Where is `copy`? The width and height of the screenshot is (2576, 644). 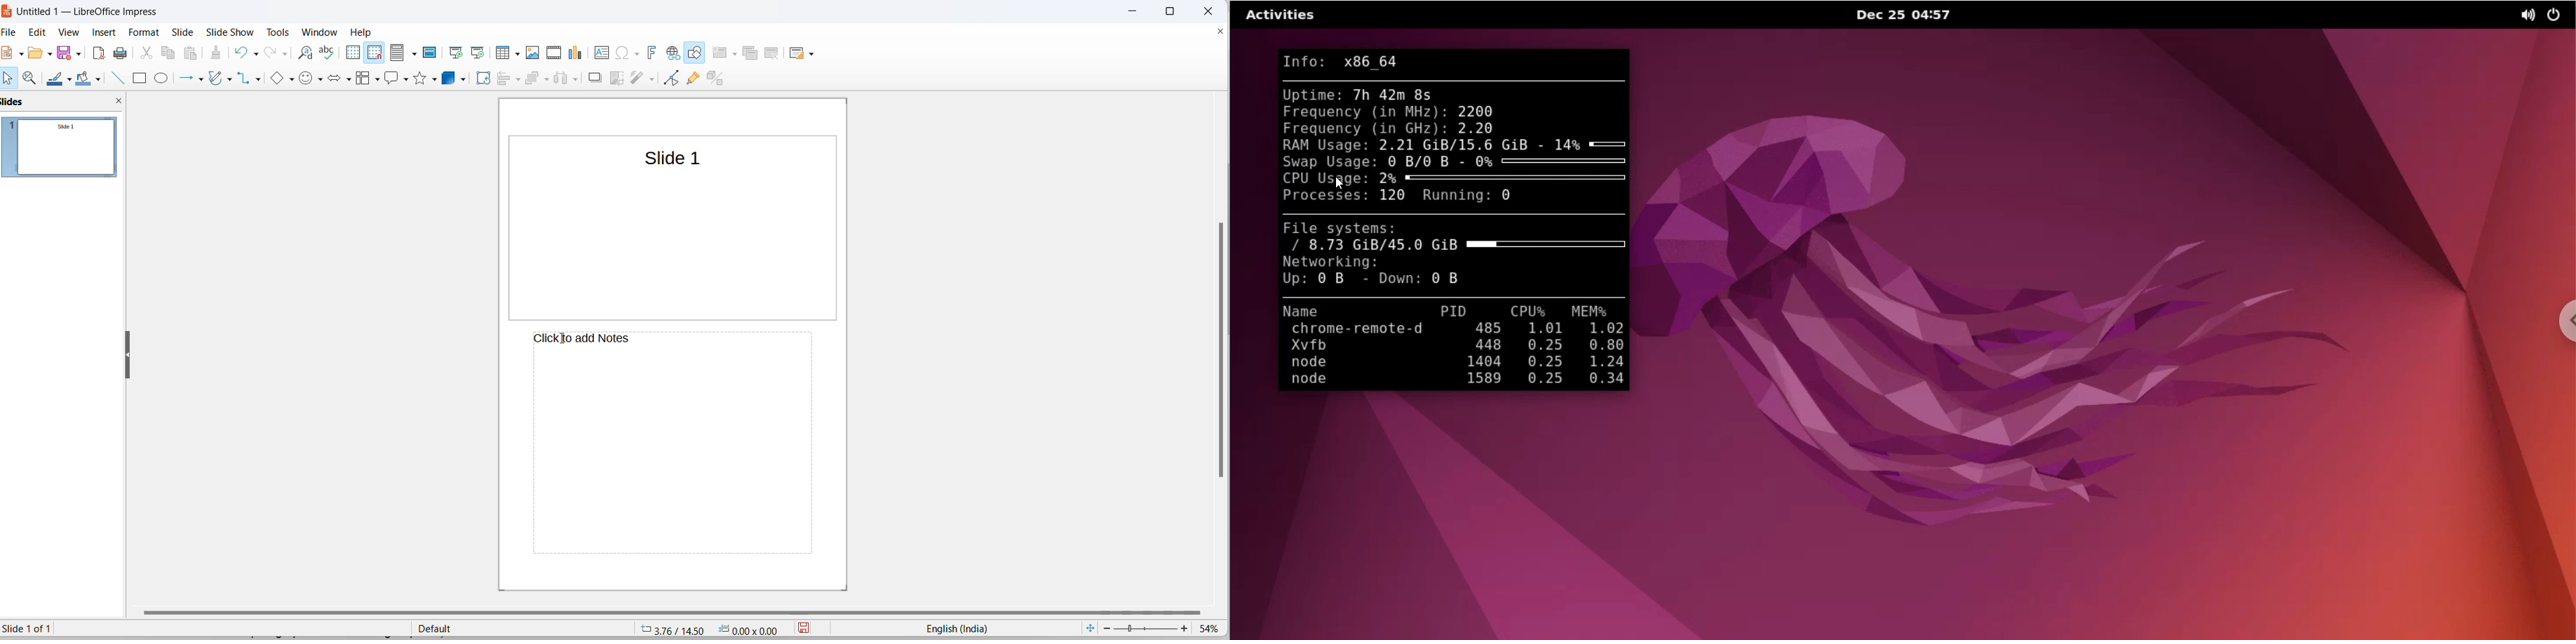
copy is located at coordinates (169, 53).